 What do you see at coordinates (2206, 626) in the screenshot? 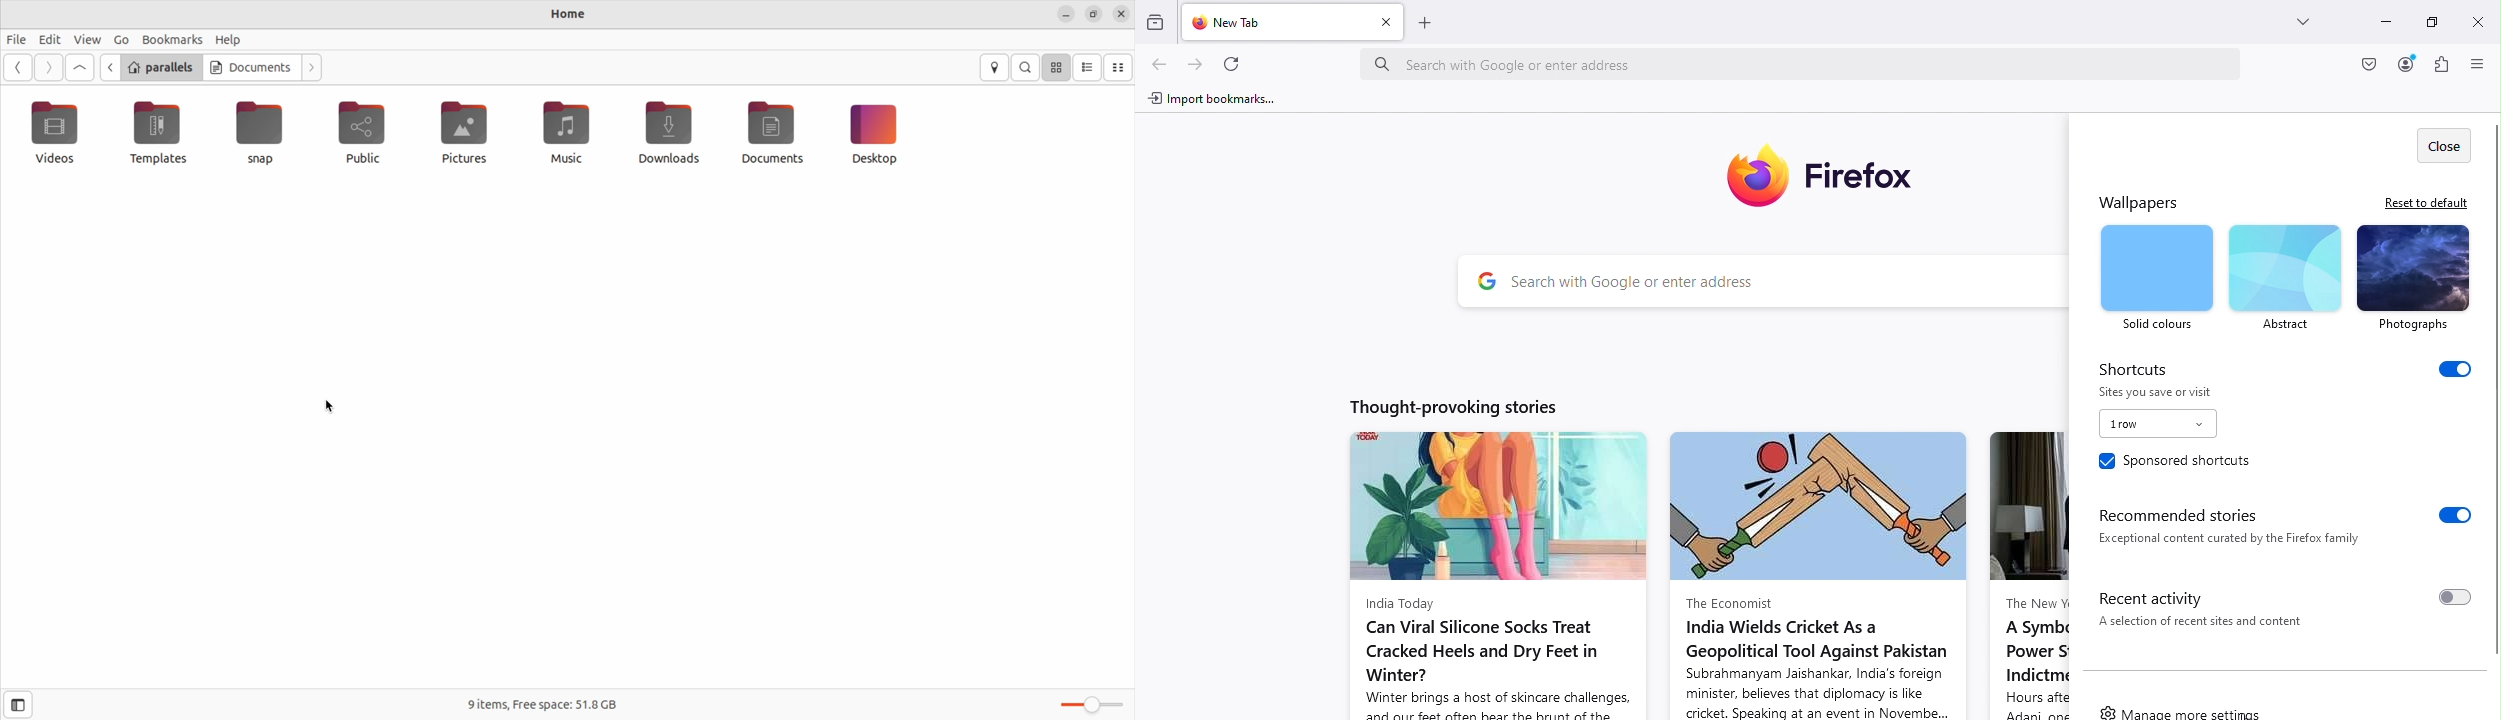
I see `A selection of recent sites and content` at bounding box center [2206, 626].